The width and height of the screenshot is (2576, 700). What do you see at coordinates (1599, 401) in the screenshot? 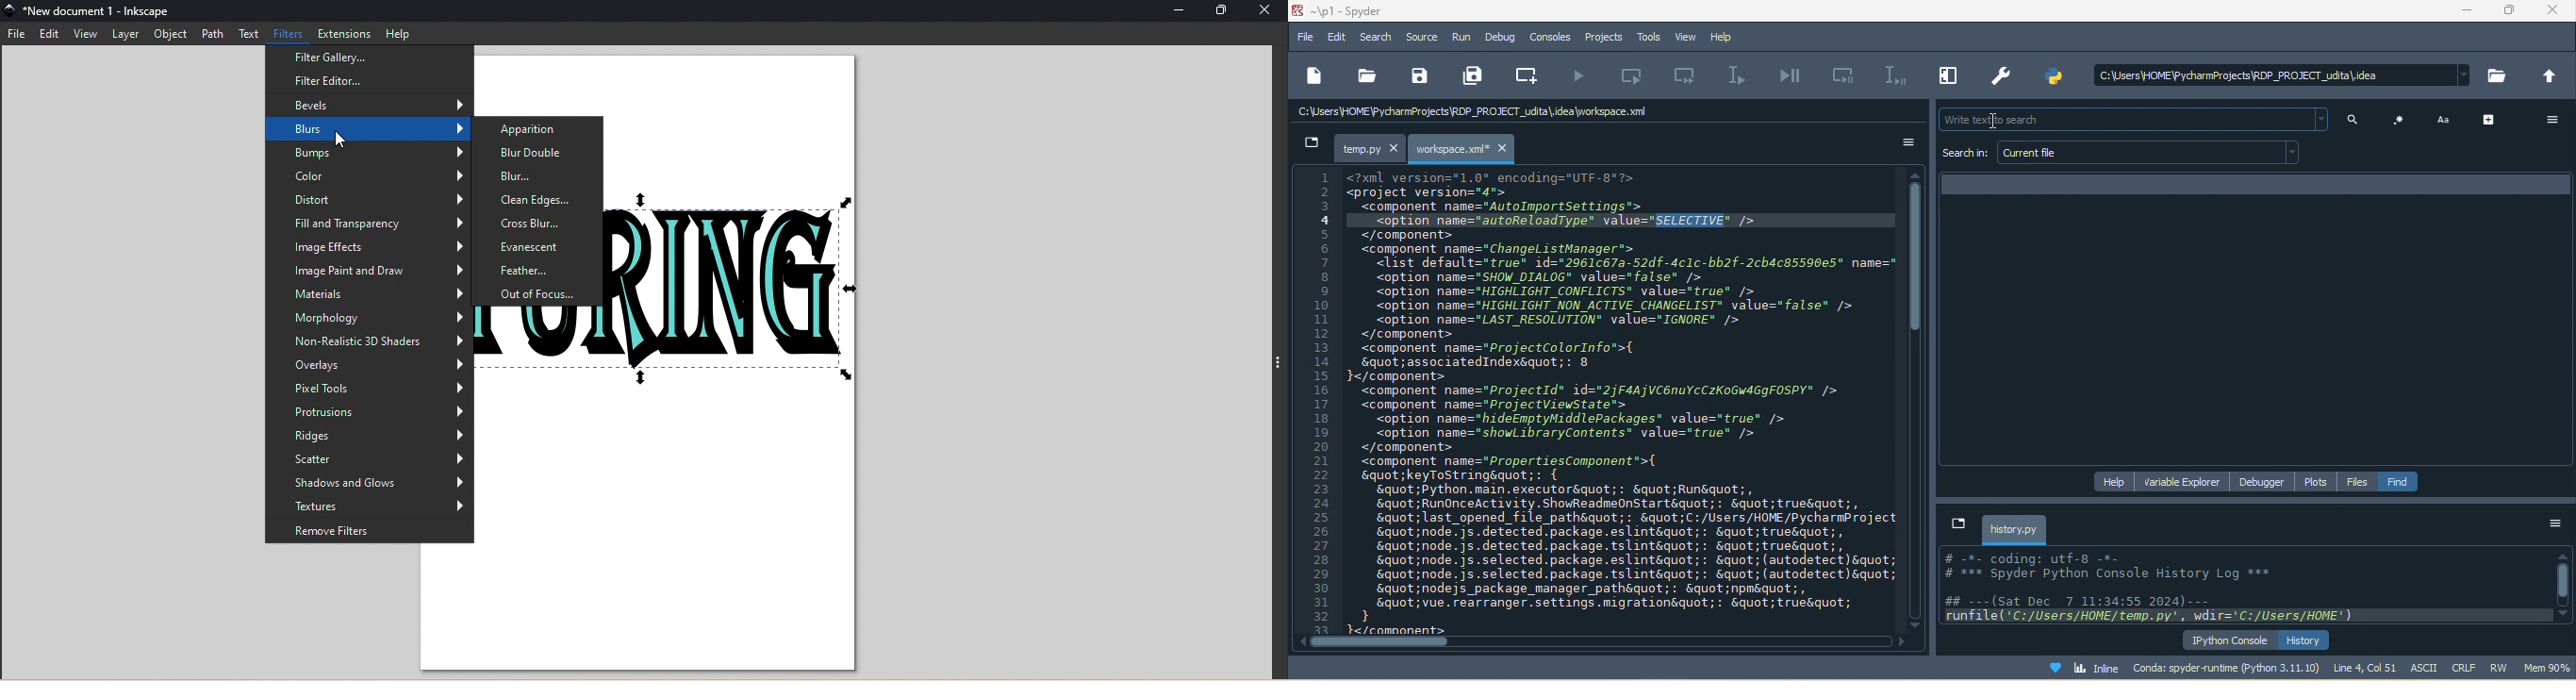
I see `editor panel code` at bounding box center [1599, 401].